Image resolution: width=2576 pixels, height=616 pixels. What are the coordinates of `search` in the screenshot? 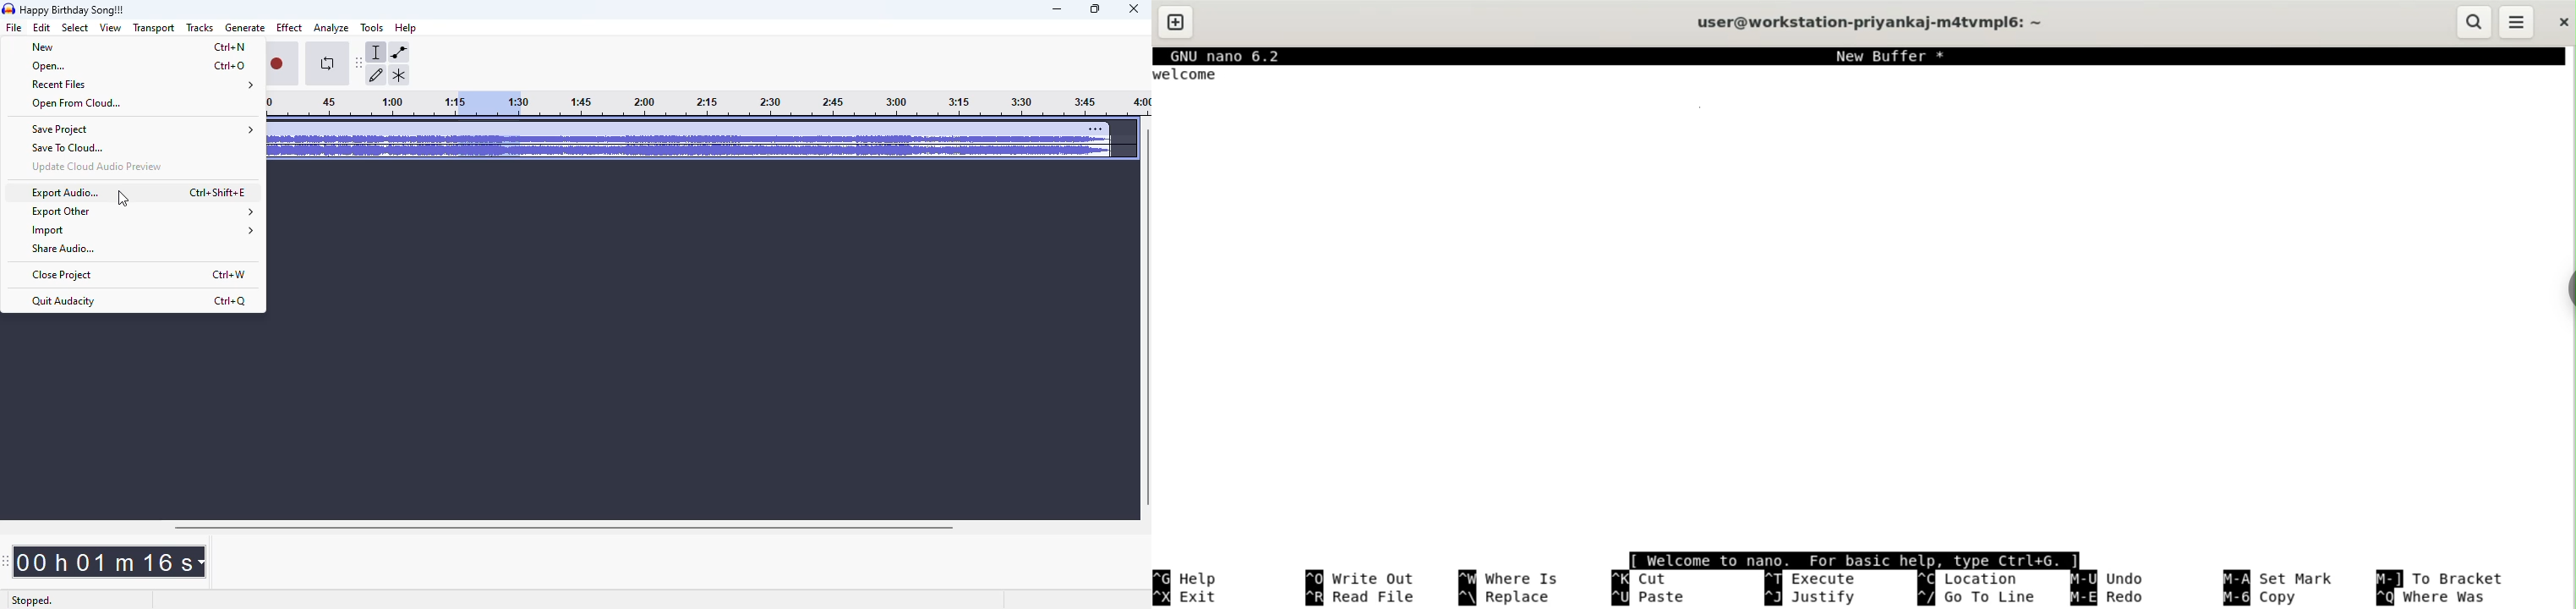 It's located at (2475, 22).